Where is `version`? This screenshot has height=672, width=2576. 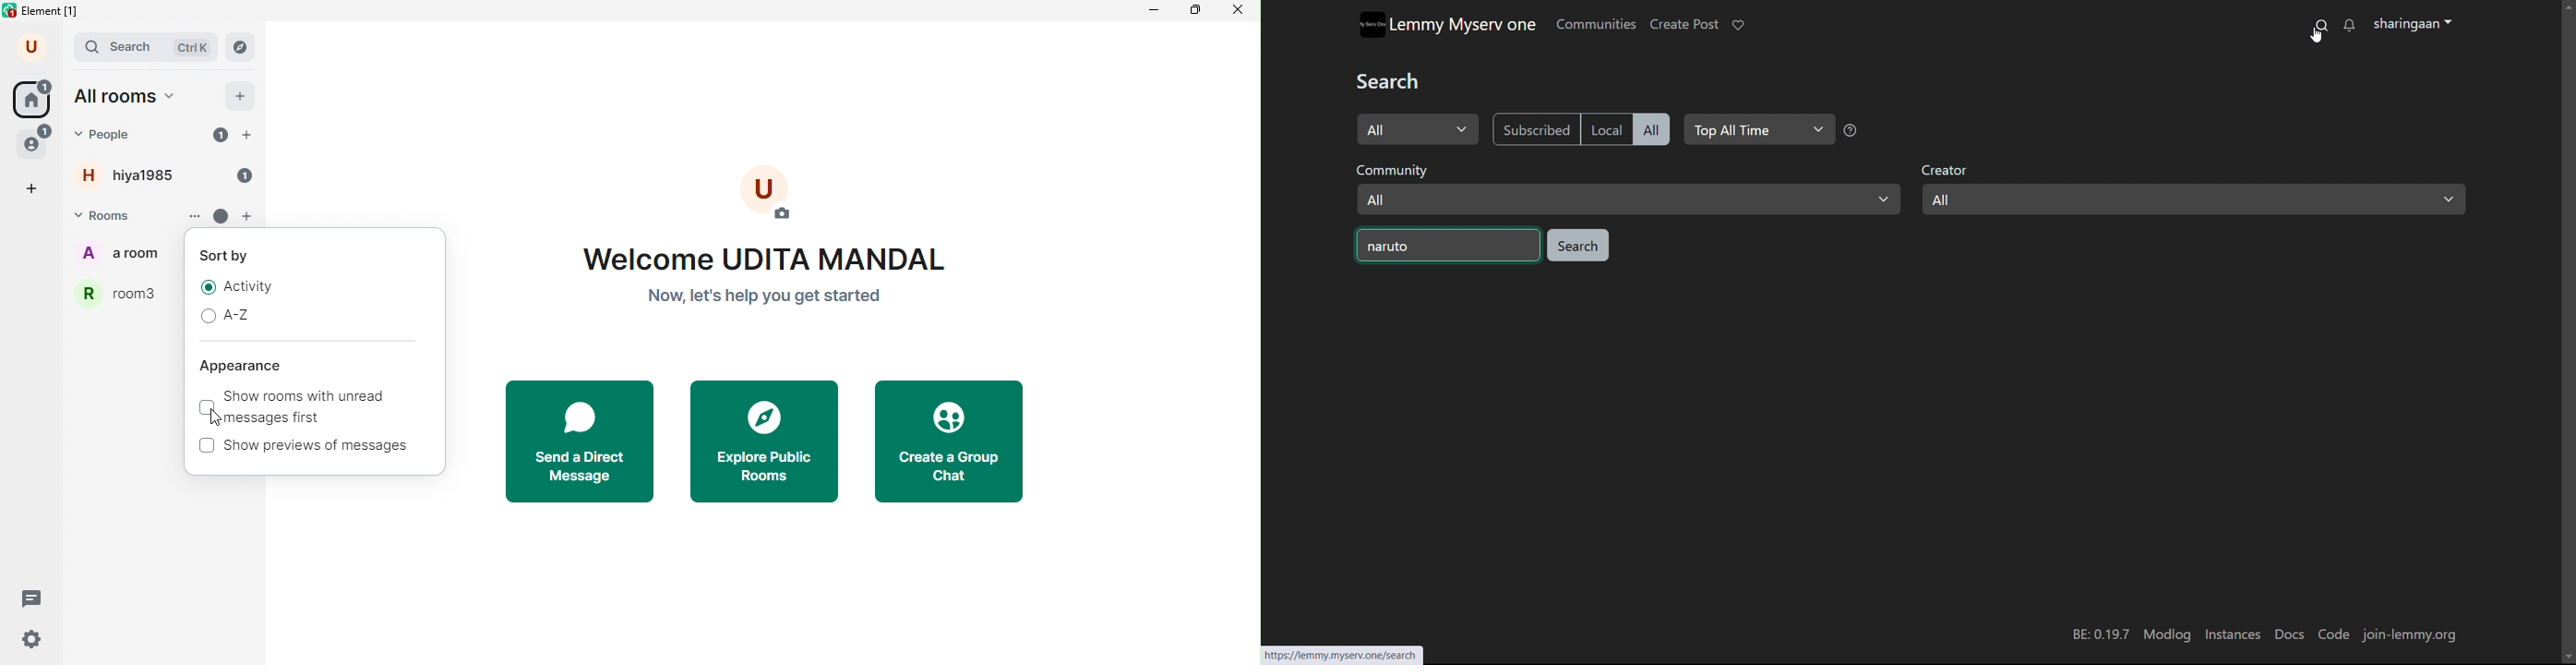
version is located at coordinates (2101, 633).